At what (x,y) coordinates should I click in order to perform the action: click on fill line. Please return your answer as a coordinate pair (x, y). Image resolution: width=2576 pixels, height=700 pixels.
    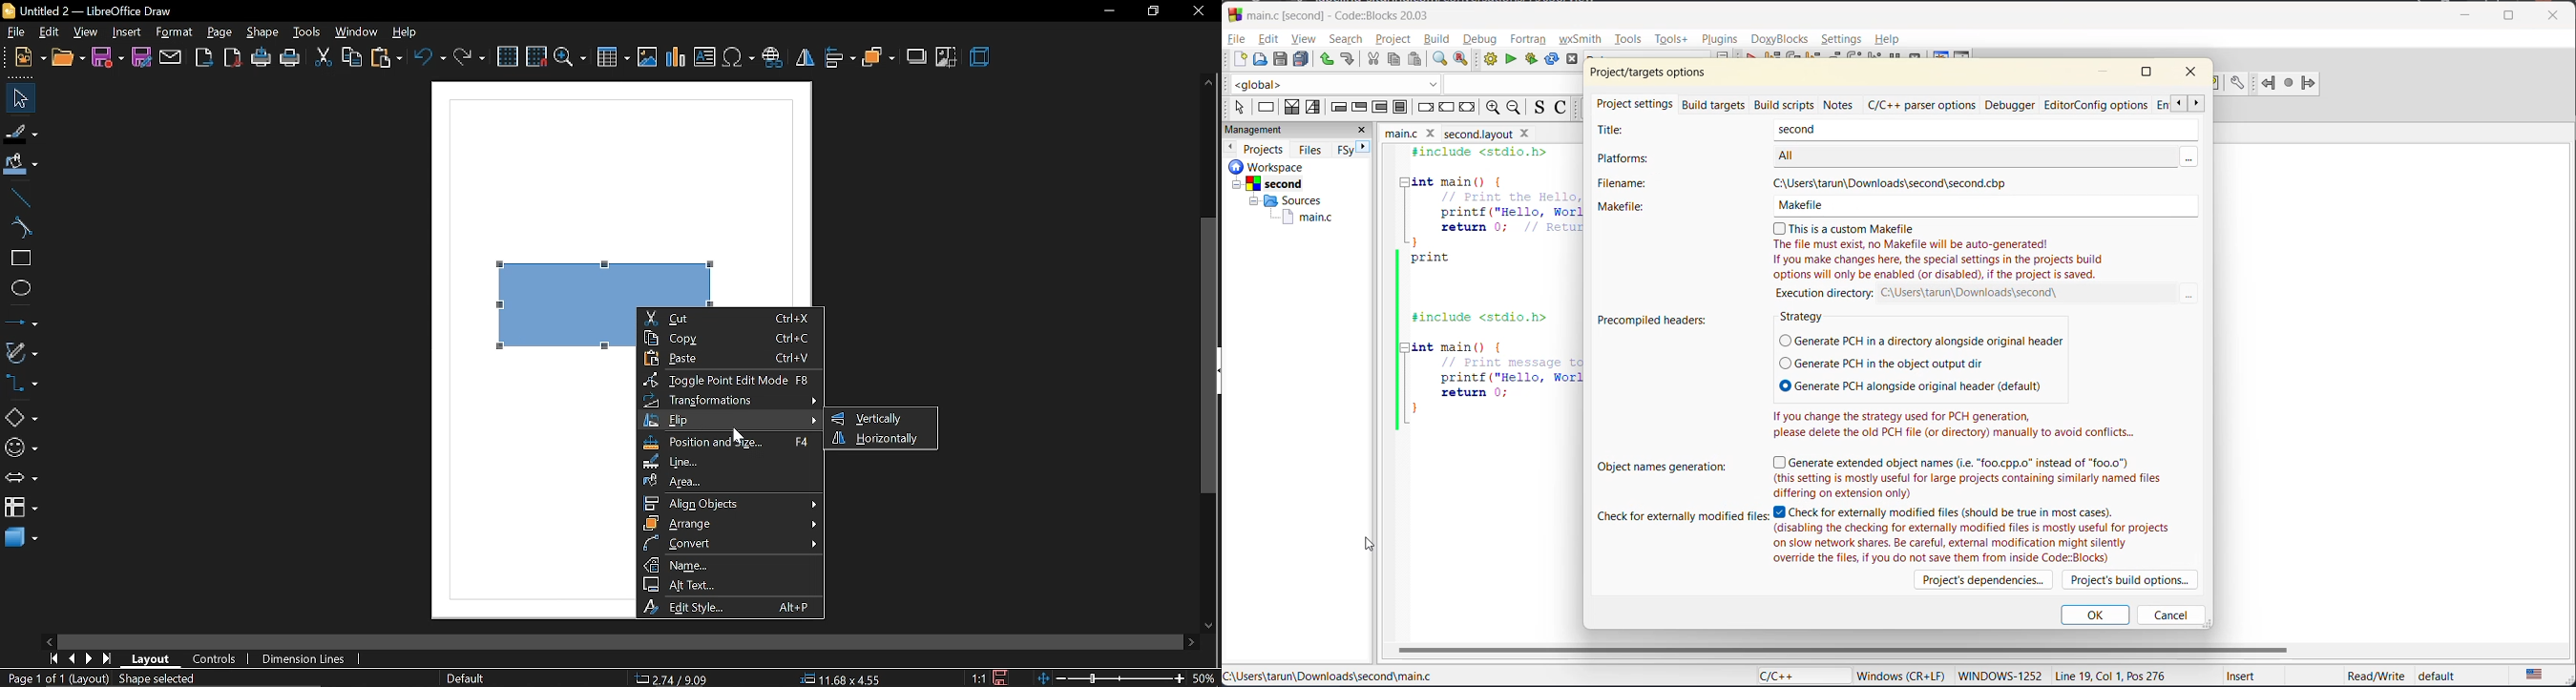
    Looking at the image, I should click on (21, 132).